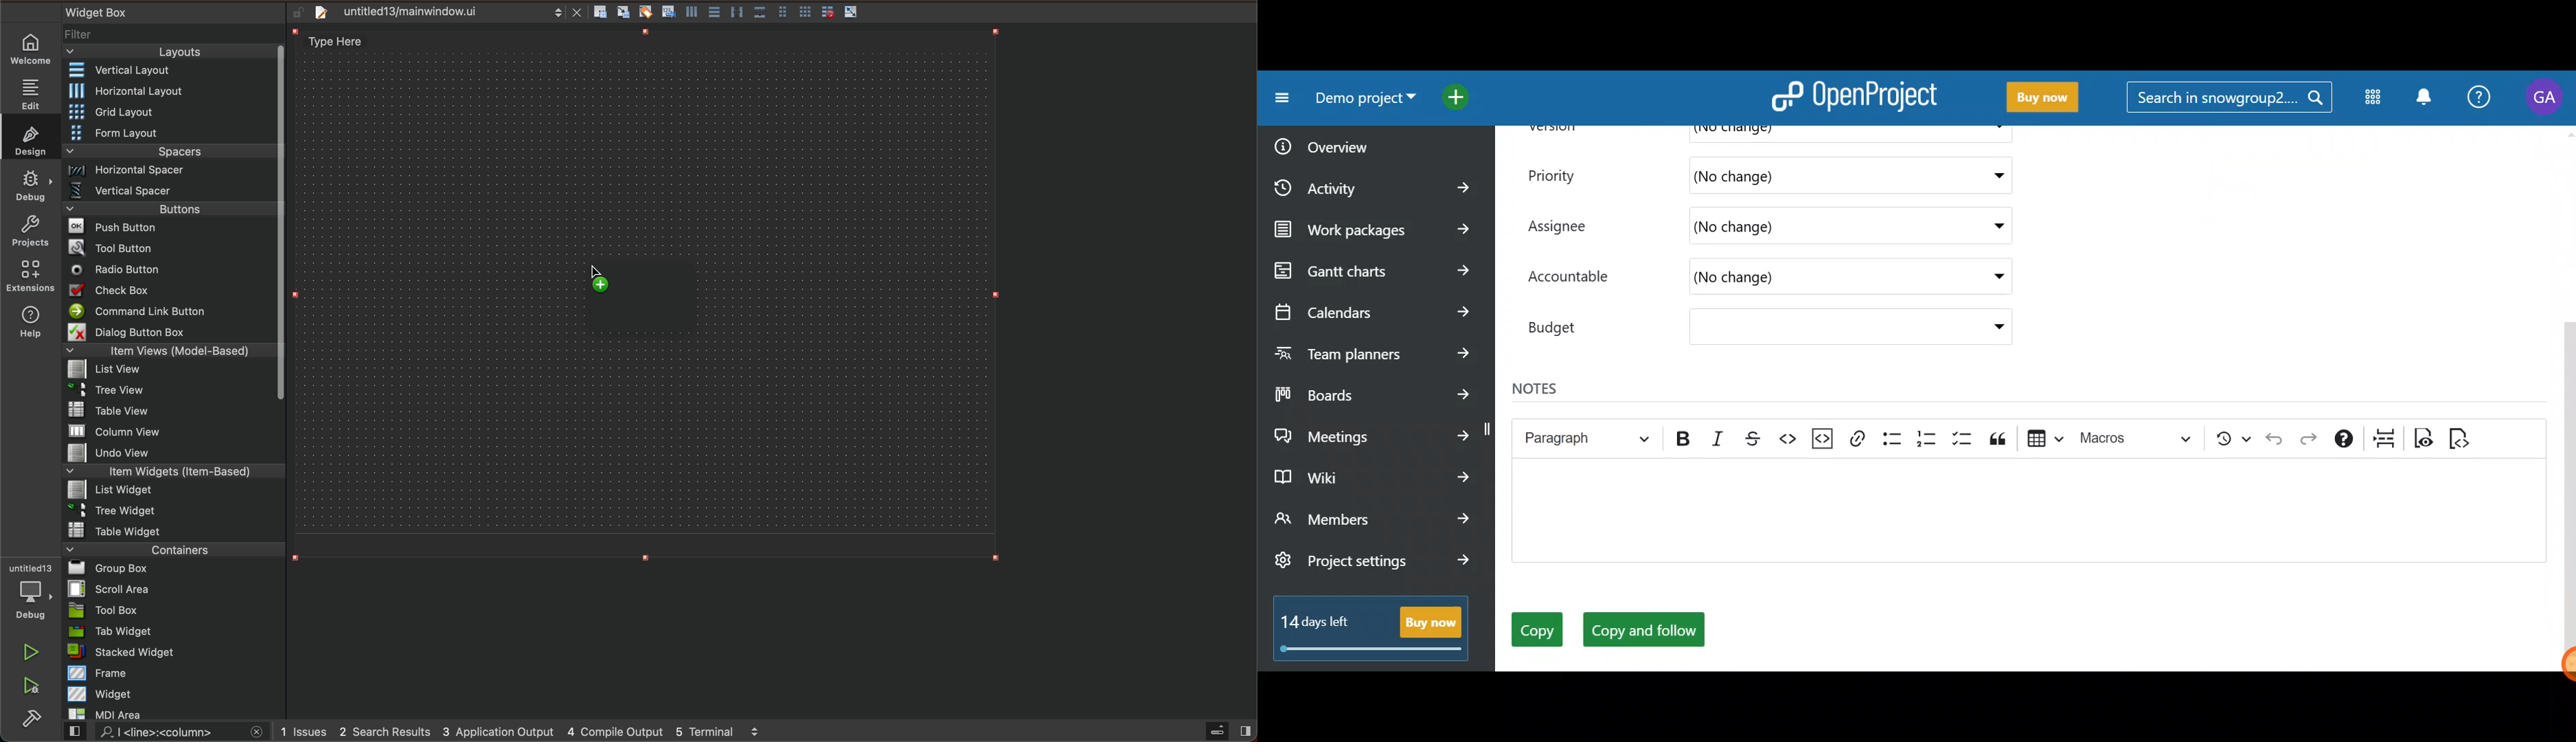 The image size is (2576, 756). Describe the element at coordinates (35, 717) in the screenshot. I see `build` at that location.